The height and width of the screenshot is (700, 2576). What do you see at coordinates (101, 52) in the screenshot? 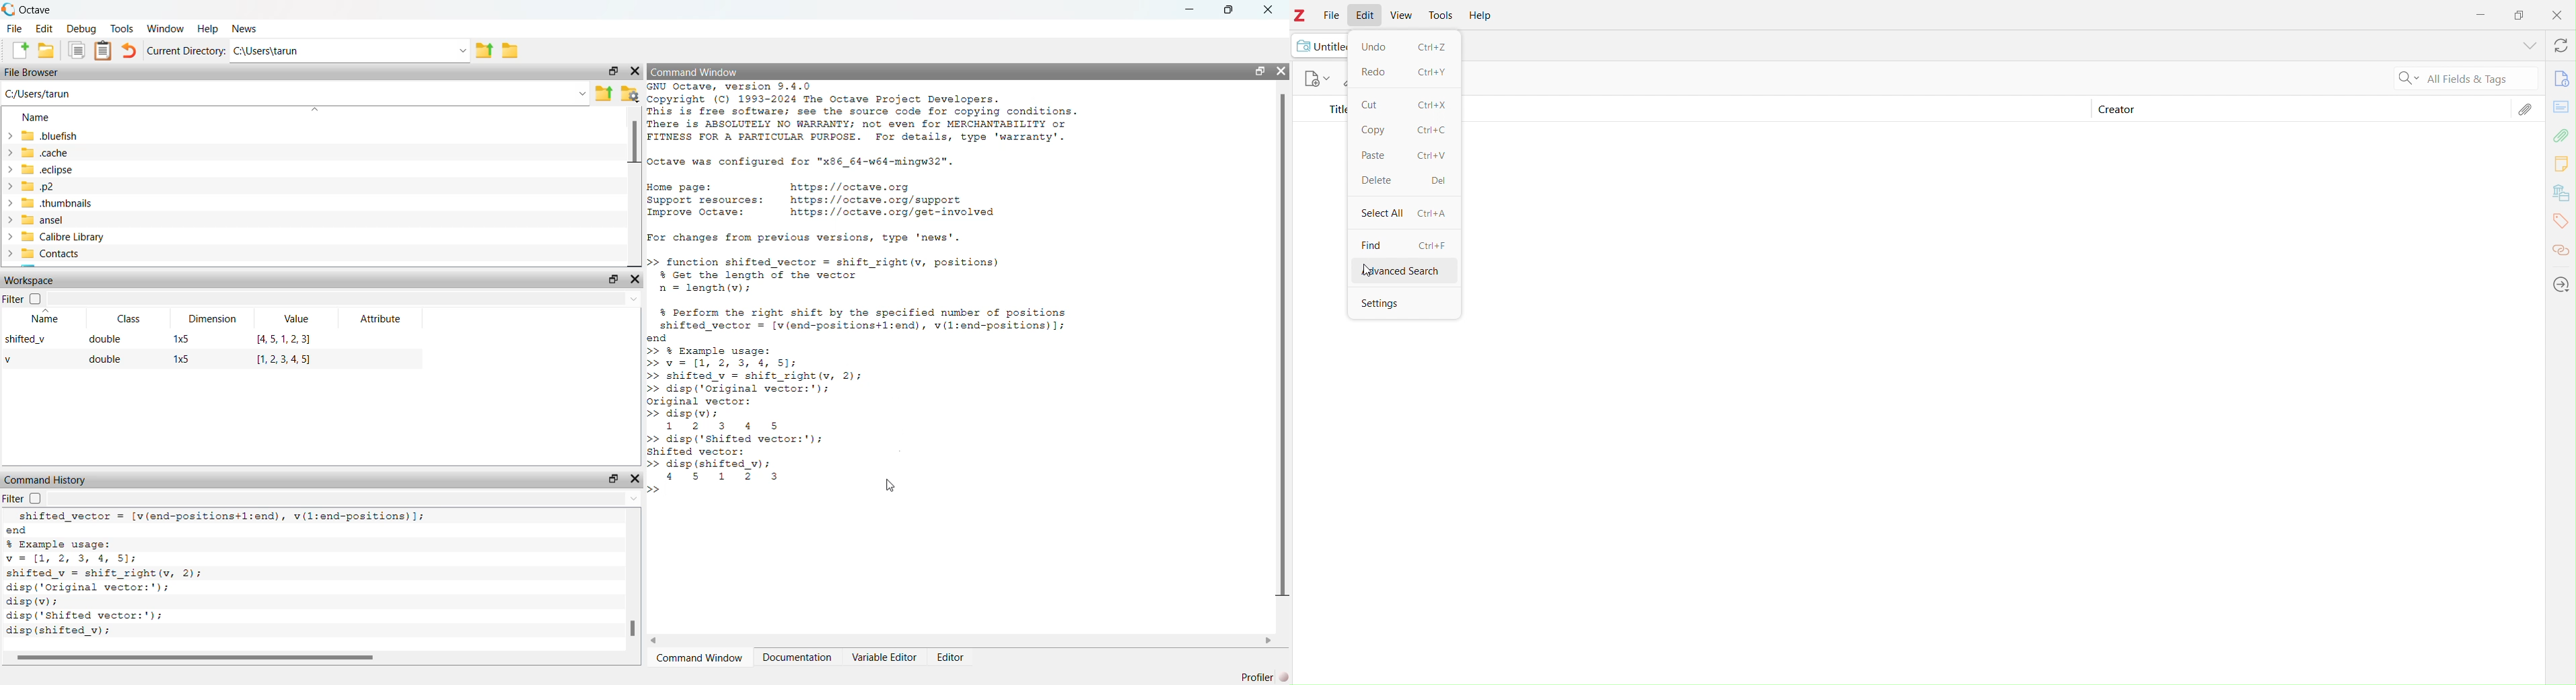
I see `paste` at bounding box center [101, 52].